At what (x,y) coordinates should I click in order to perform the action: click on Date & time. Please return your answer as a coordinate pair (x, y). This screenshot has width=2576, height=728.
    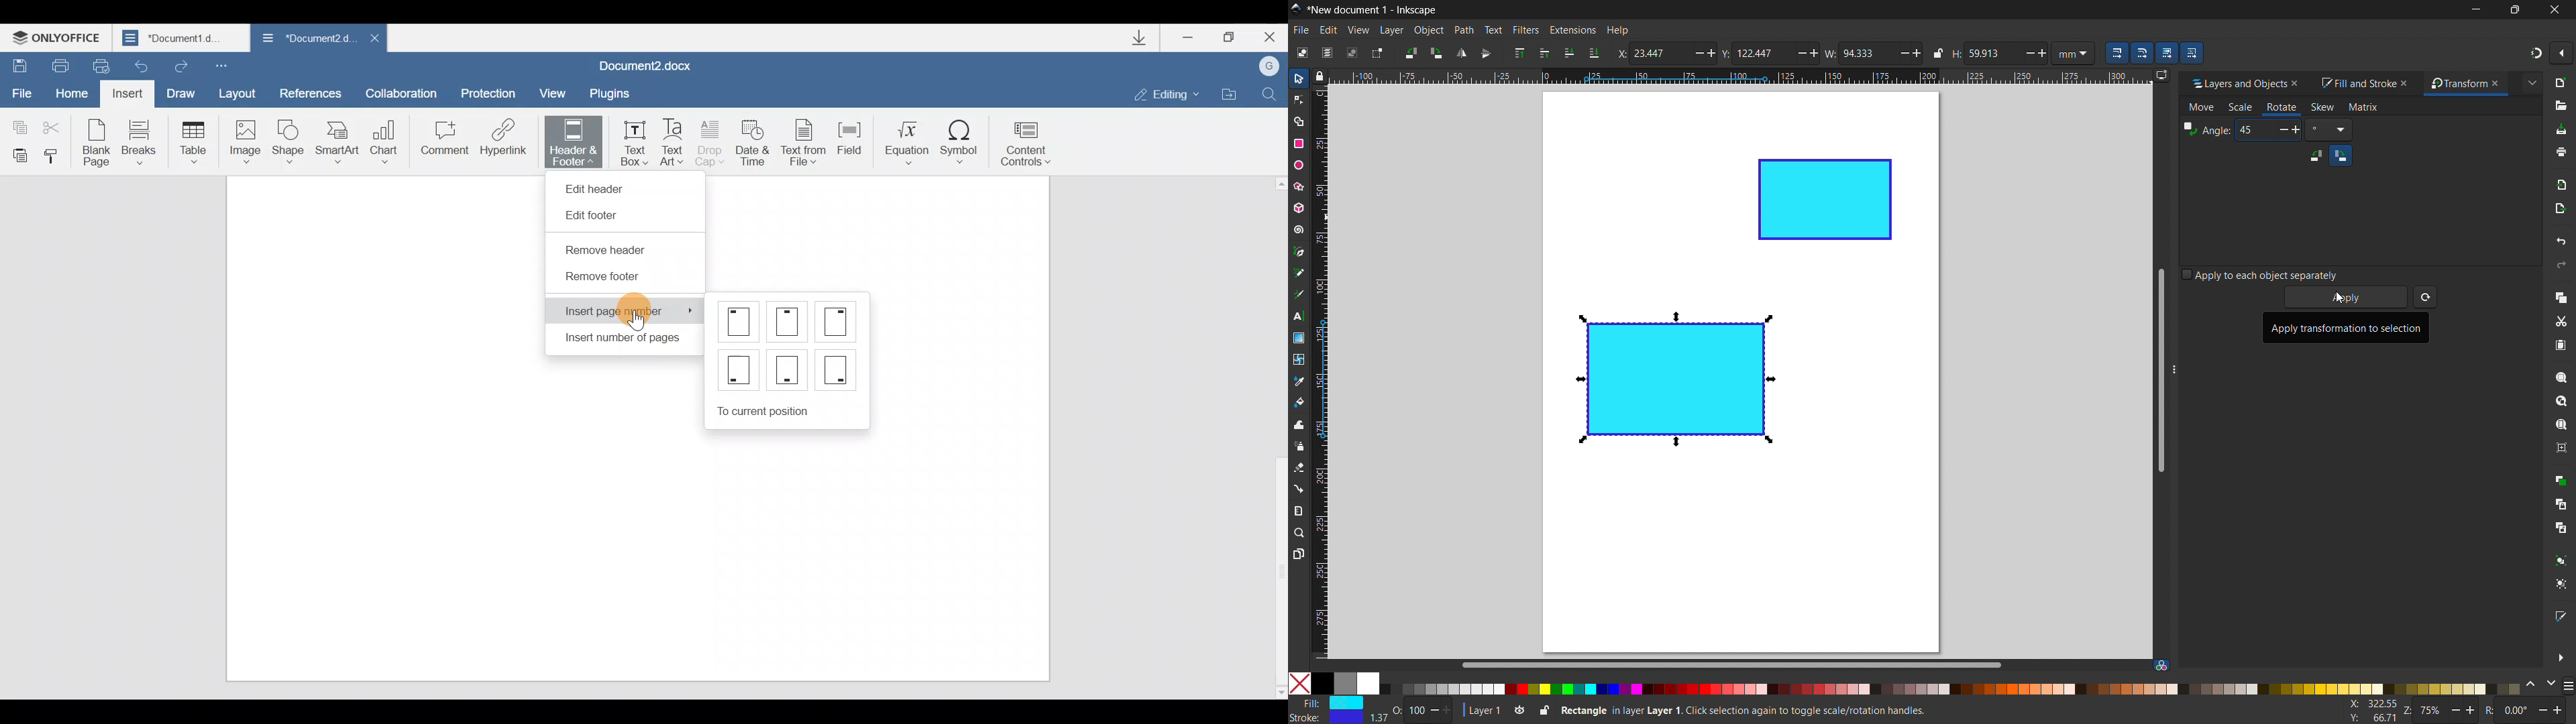
    Looking at the image, I should click on (753, 140).